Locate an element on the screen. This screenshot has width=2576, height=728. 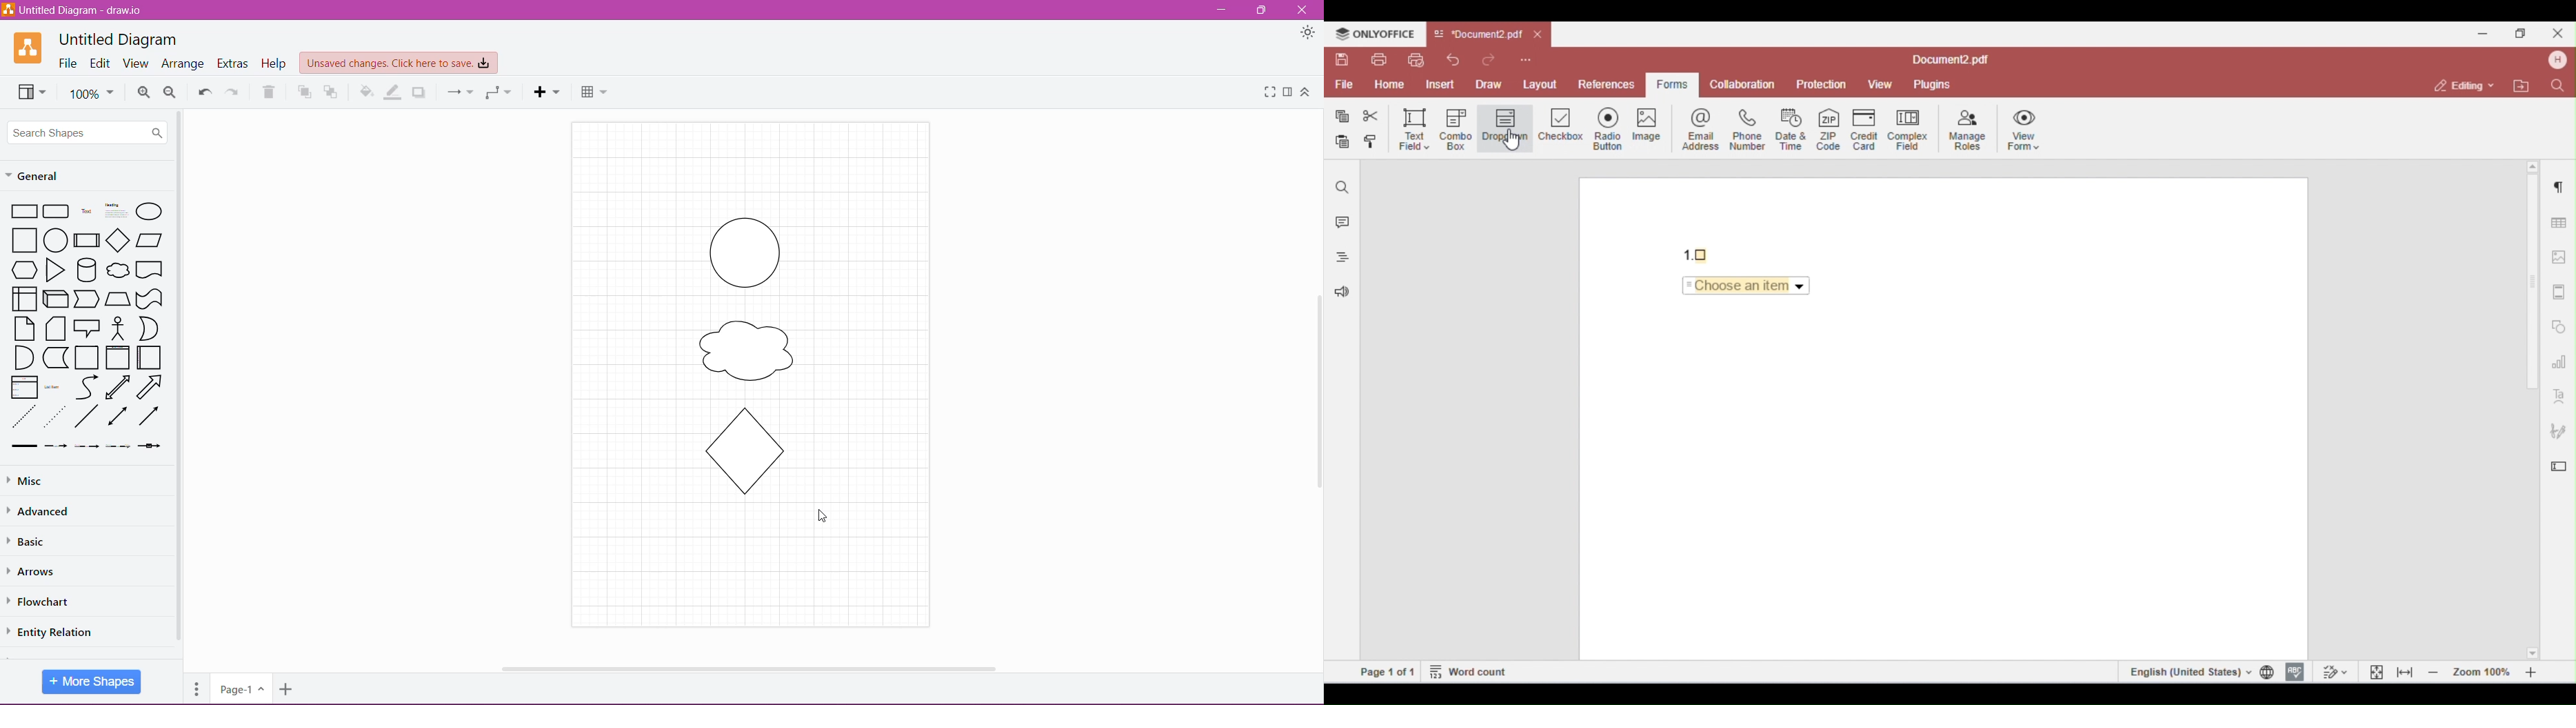
Zoom Out is located at coordinates (170, 92).